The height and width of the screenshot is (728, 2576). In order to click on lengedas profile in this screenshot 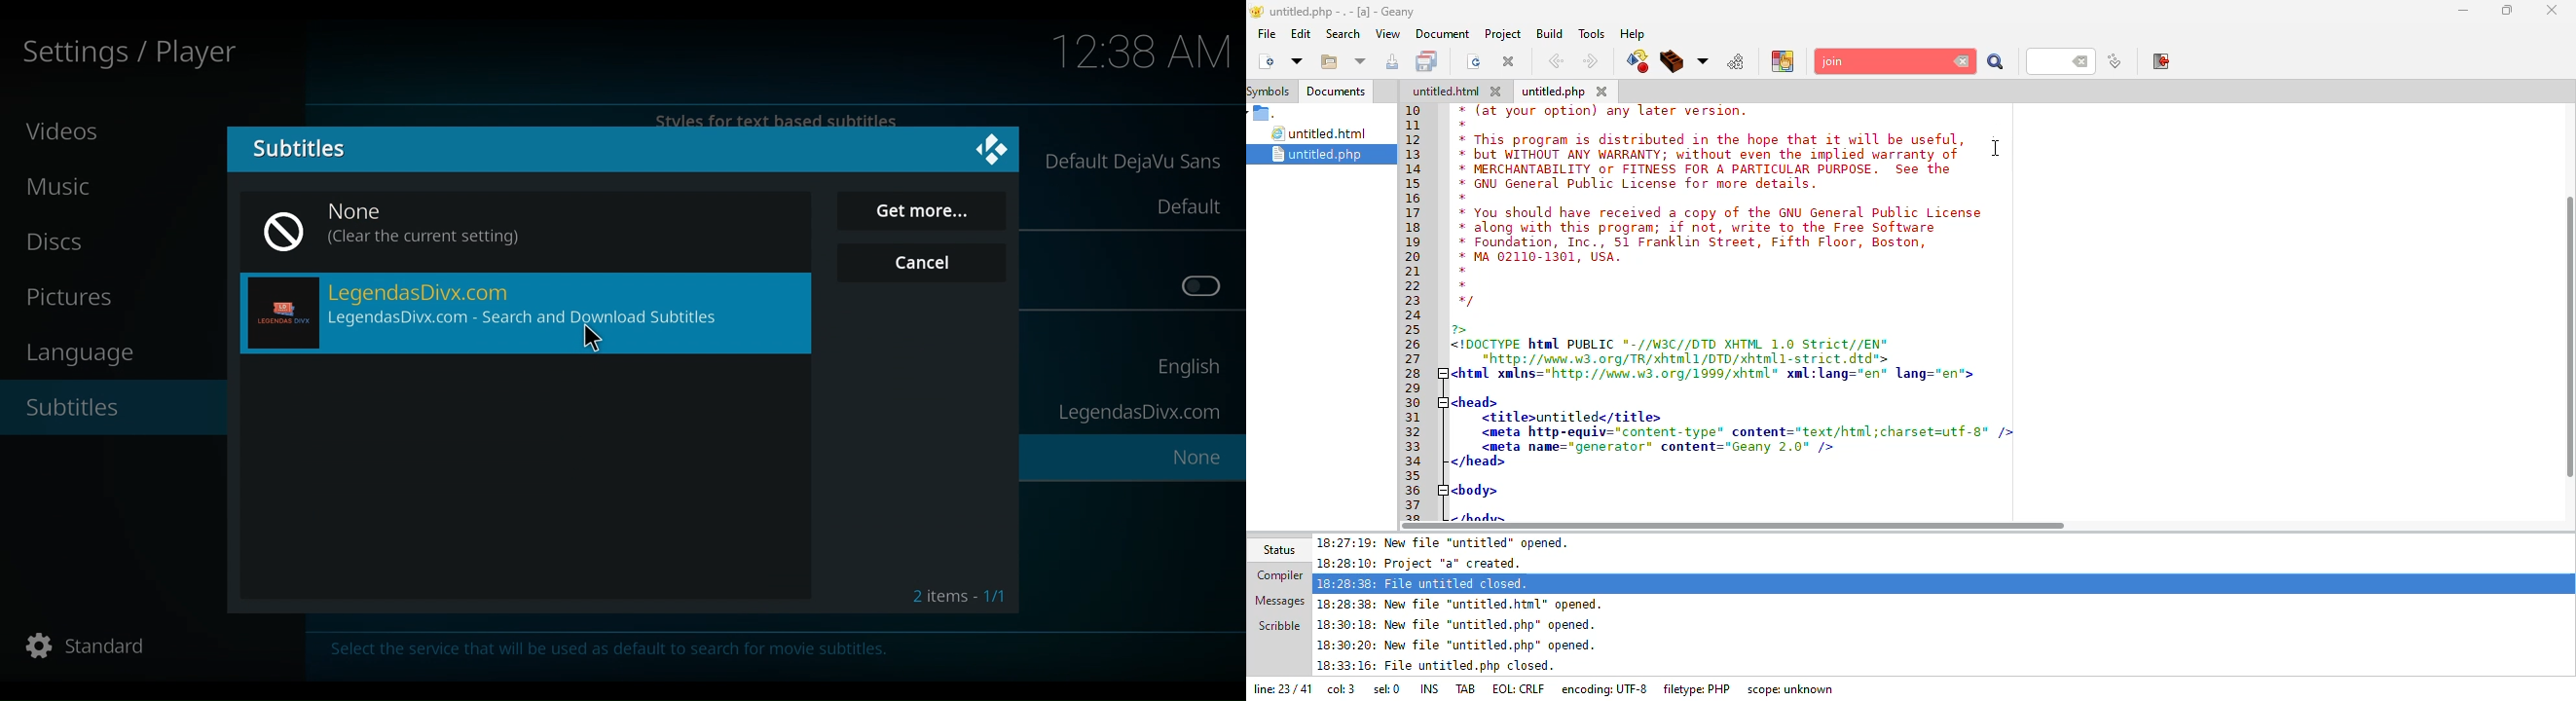, I will do `click(283, 314)`.